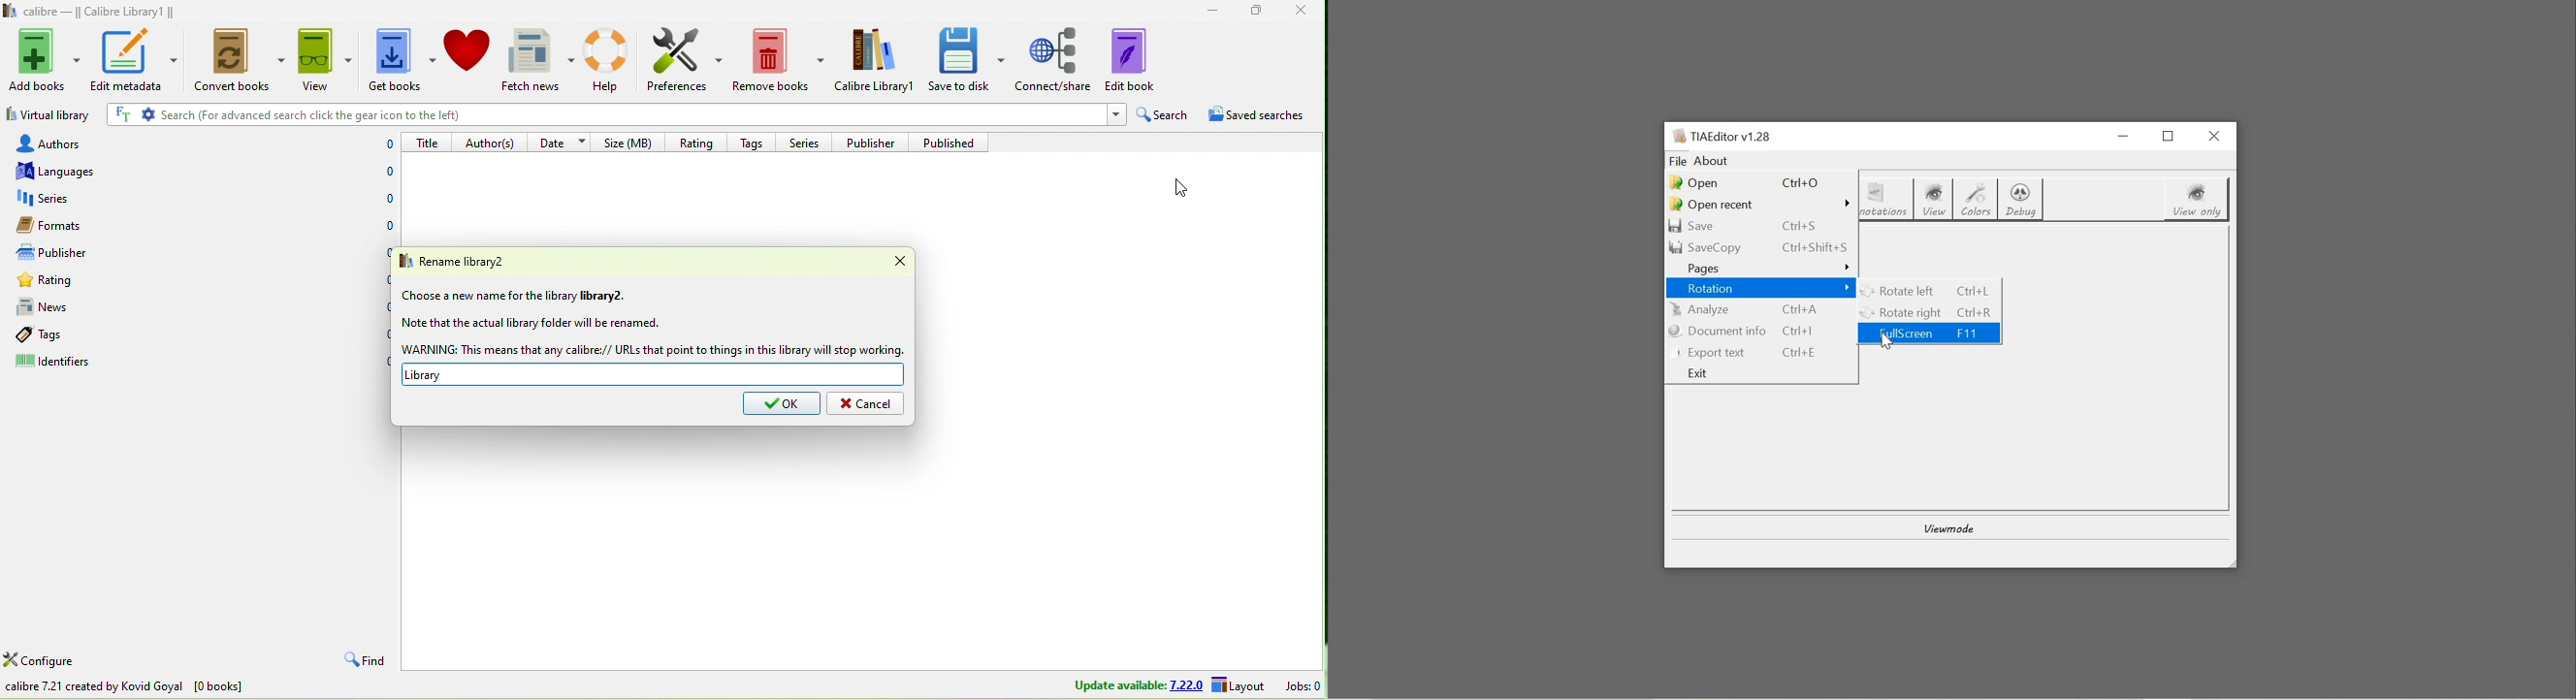 The height and width of the screenshot is (700, 2576). I want to click on tags, so click(66, 334).